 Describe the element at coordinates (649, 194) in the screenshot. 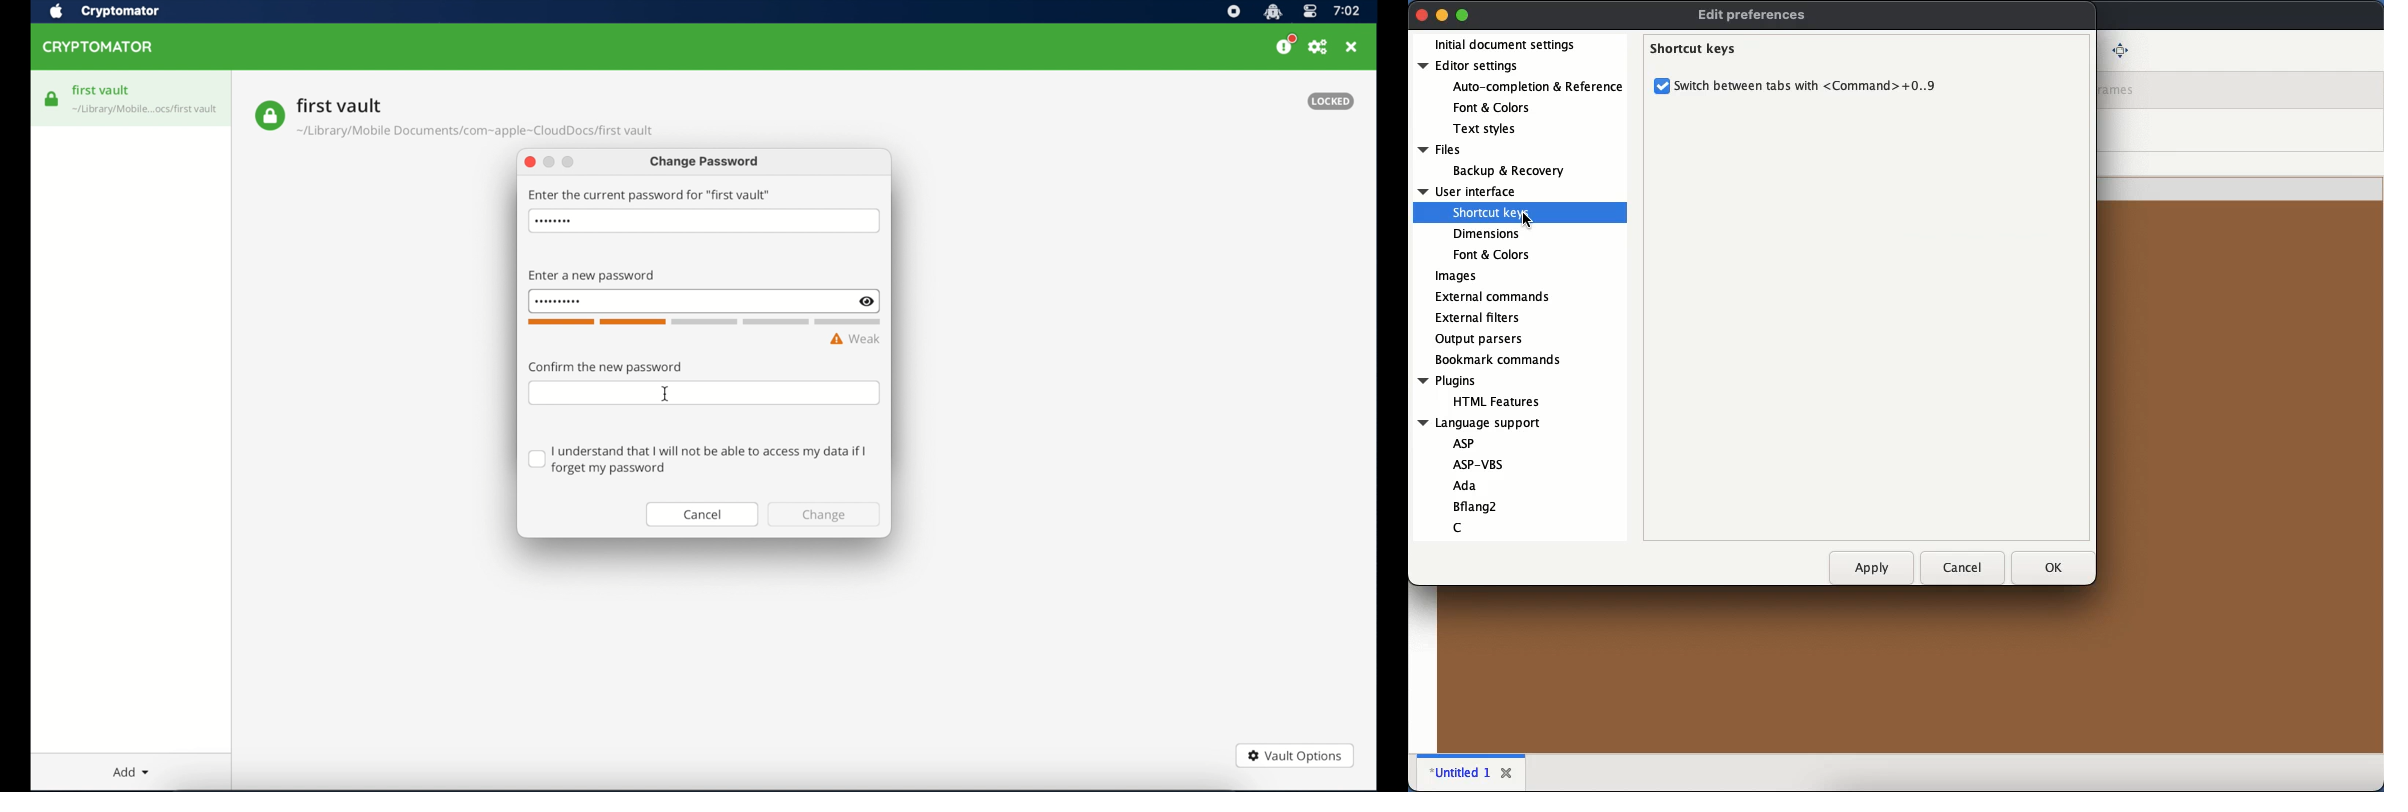

I see `enter the current password for first vault` at that location.